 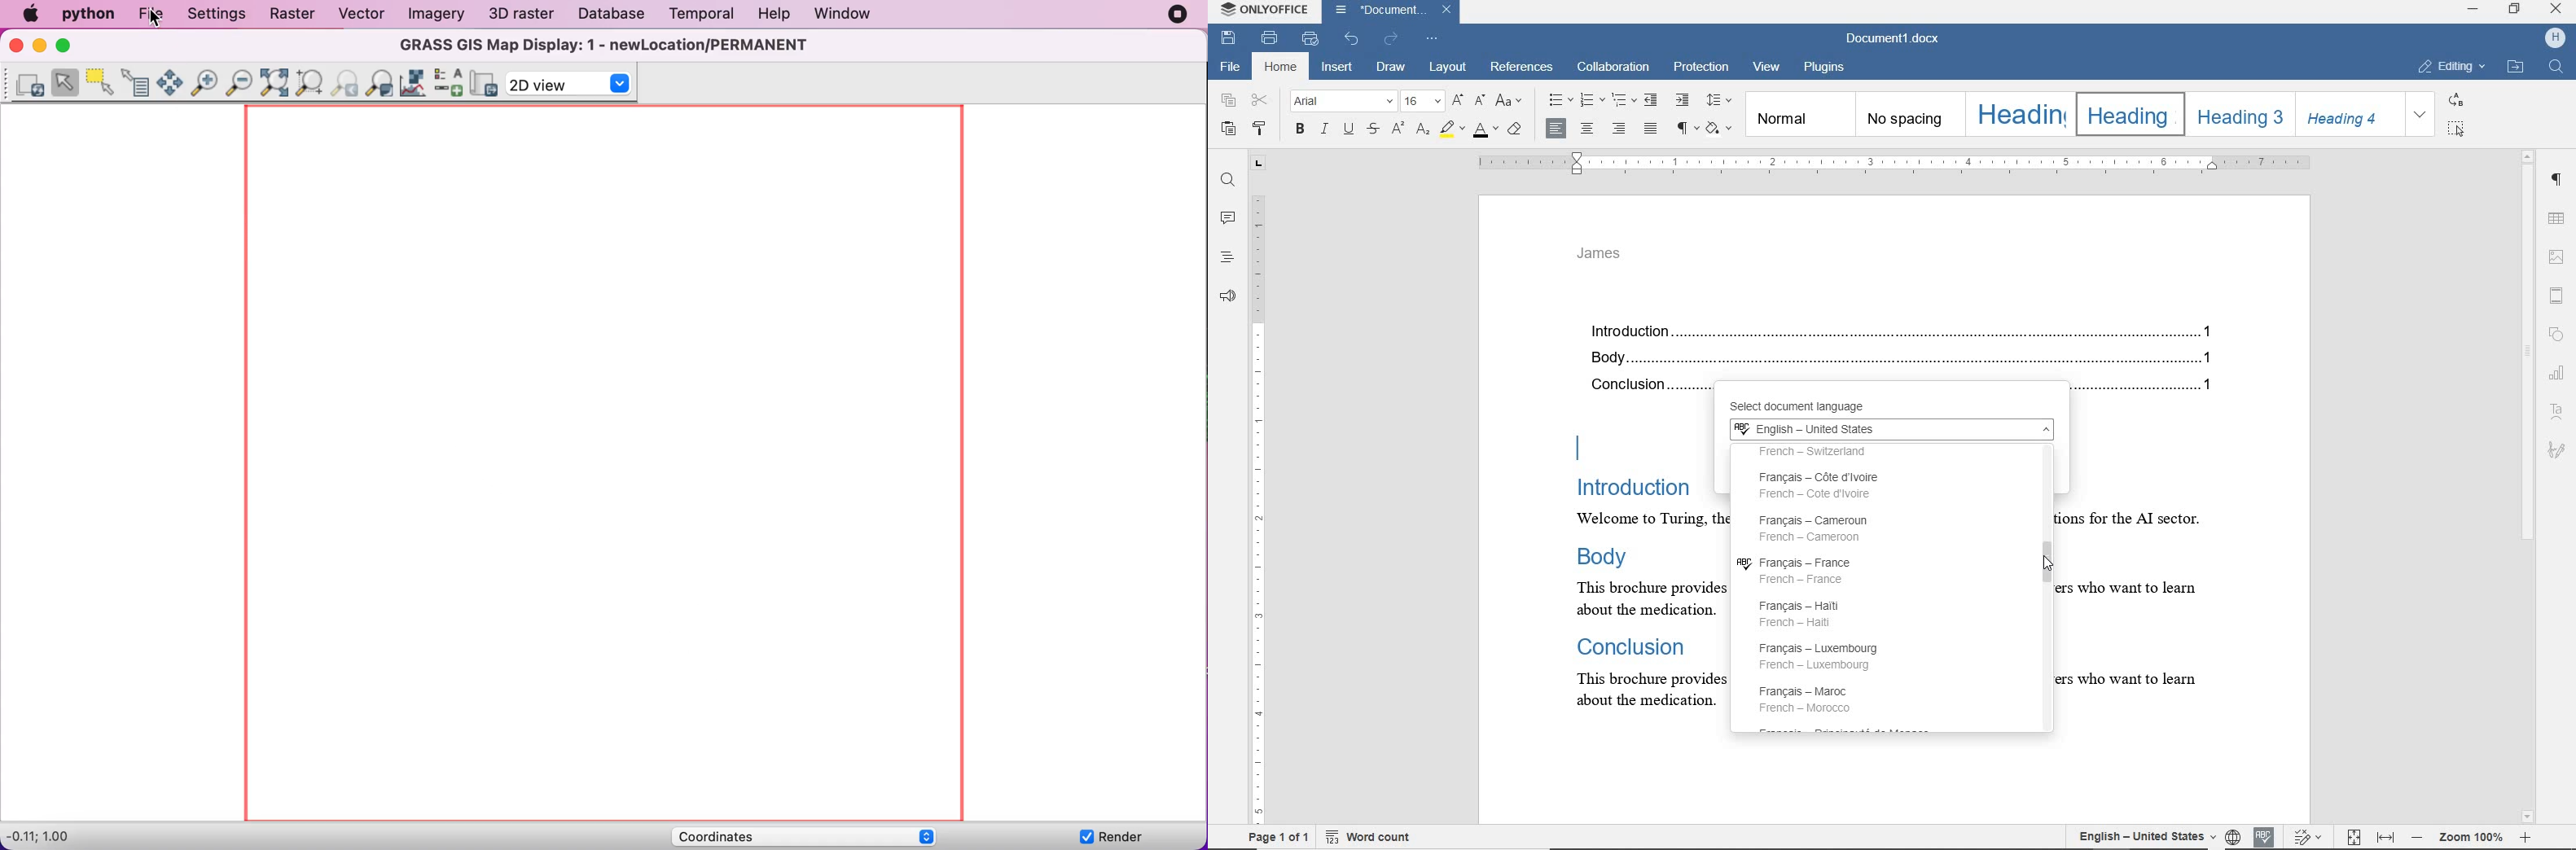 I want to click on French - Switzerland, so click(x=1844, y=454).